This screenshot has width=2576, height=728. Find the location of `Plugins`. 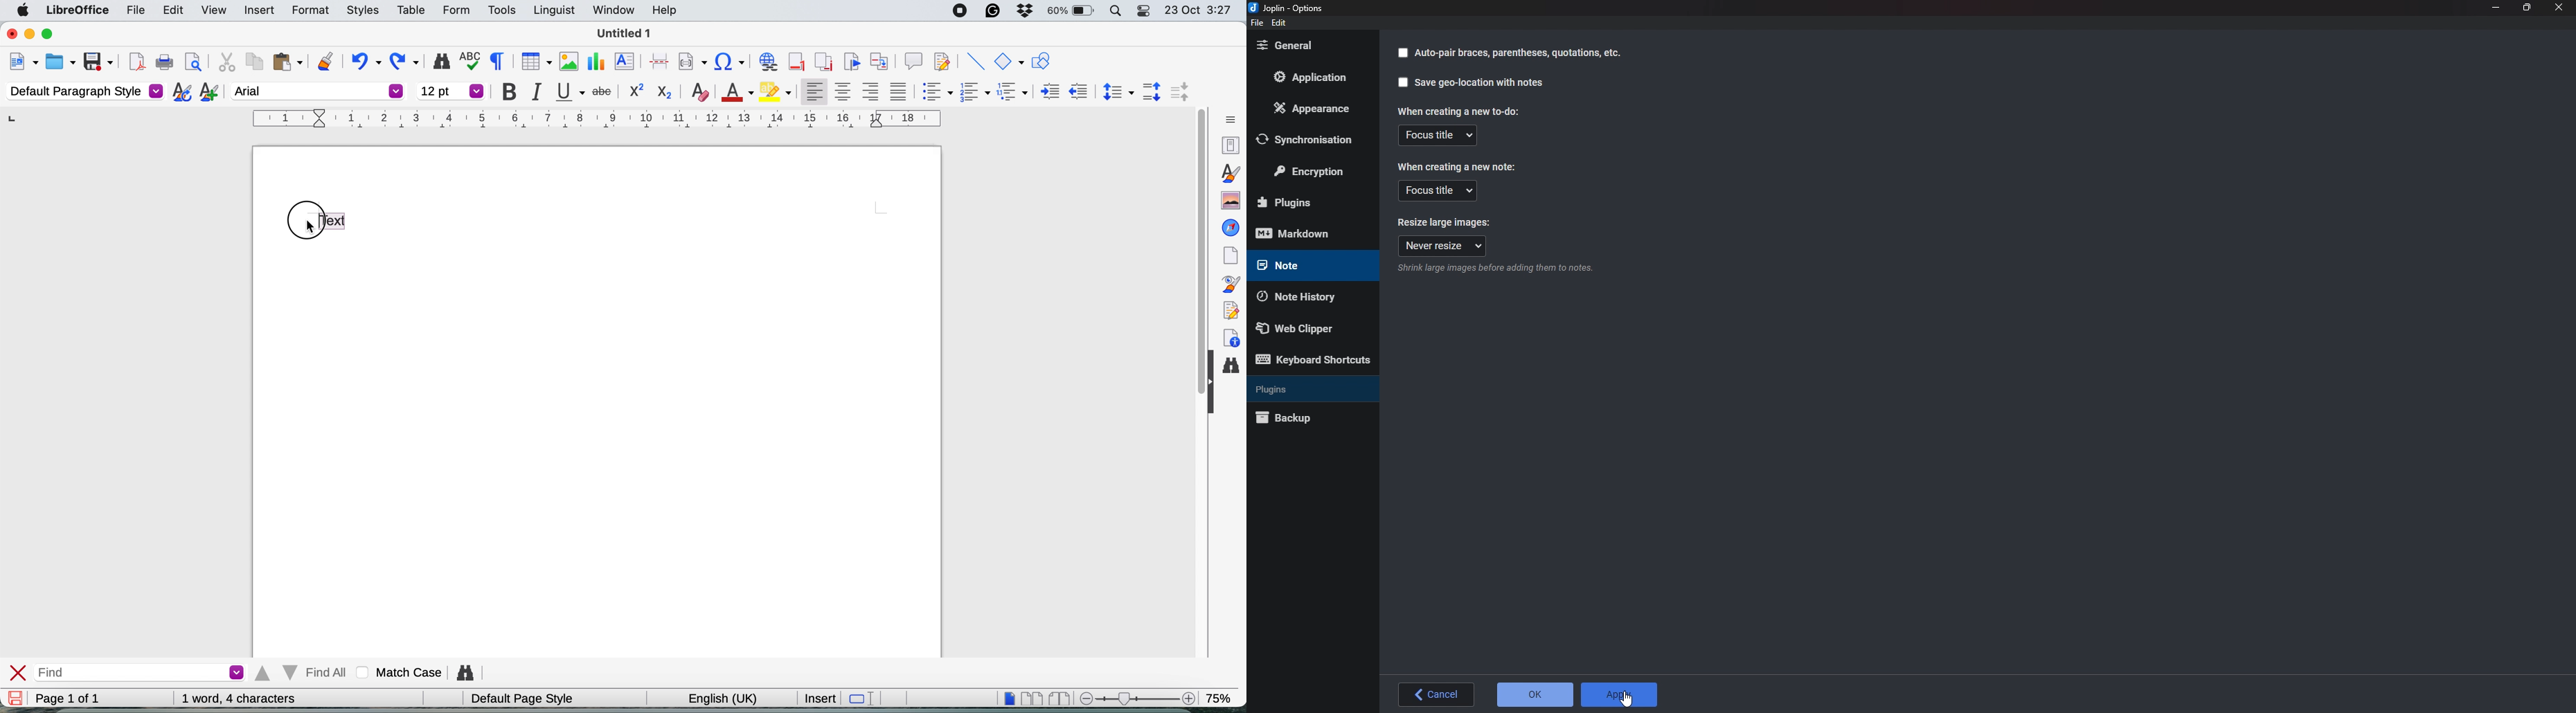

Plugins is located at coordinates (1309, 202).